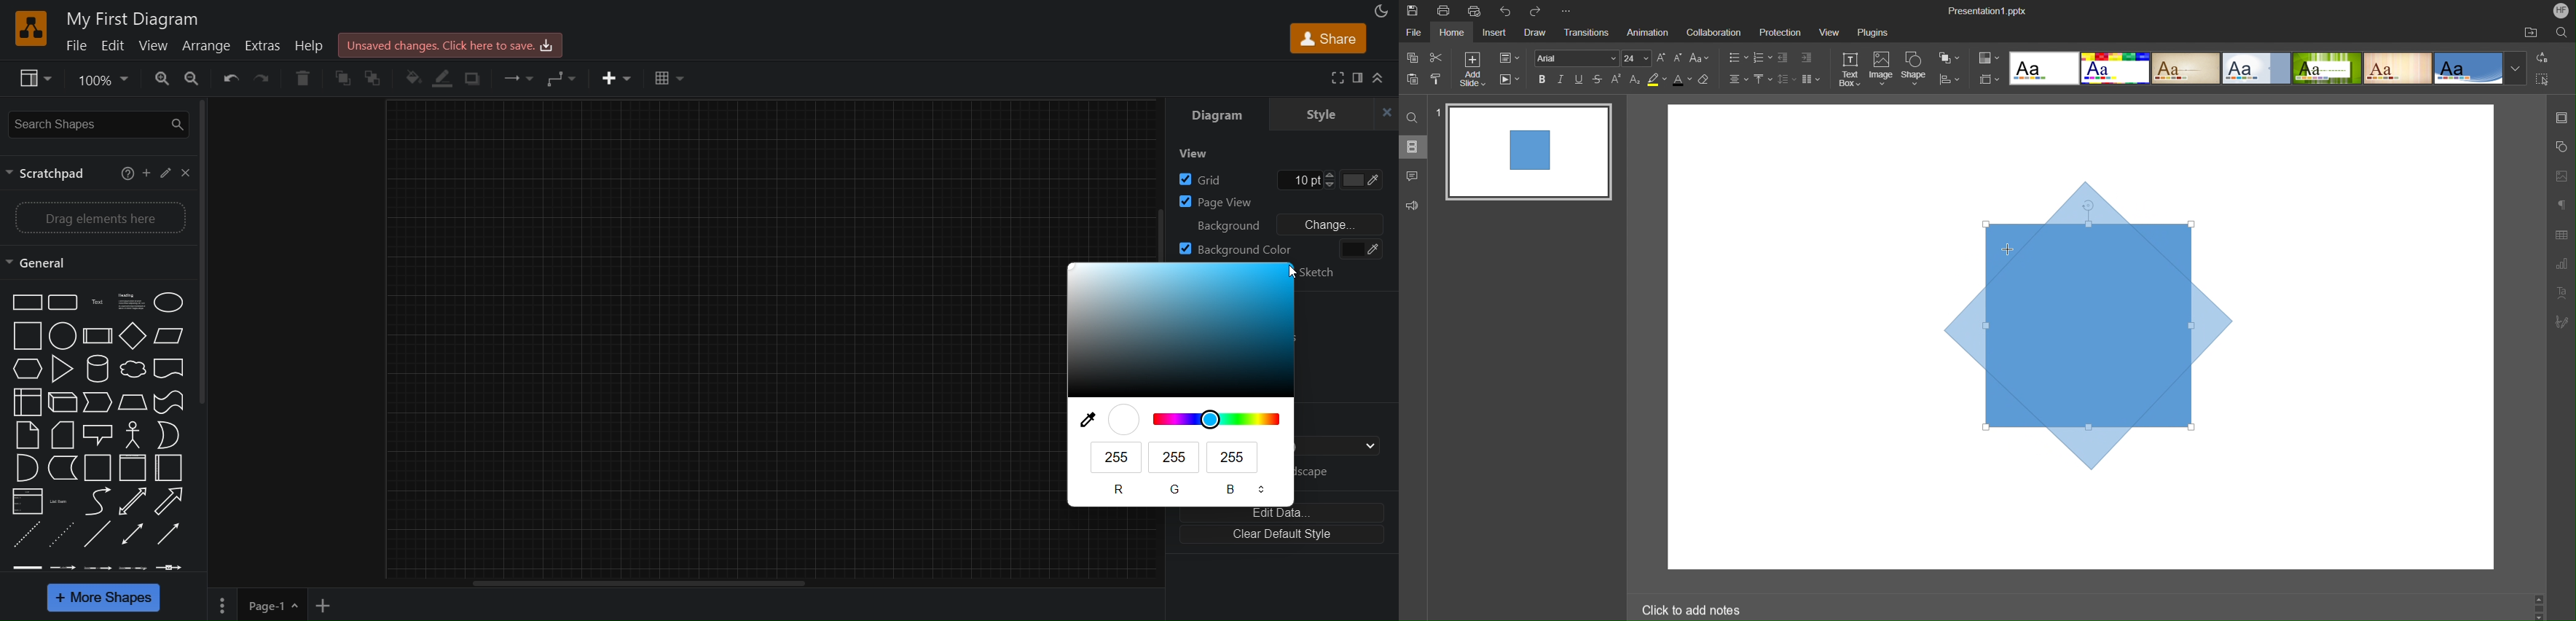 This screenshot has width=2576, height=644. What do you see at coordinates (1989, 10) in the screenshot?
I see `Presentation Name` at bounding box center [1989, 10].